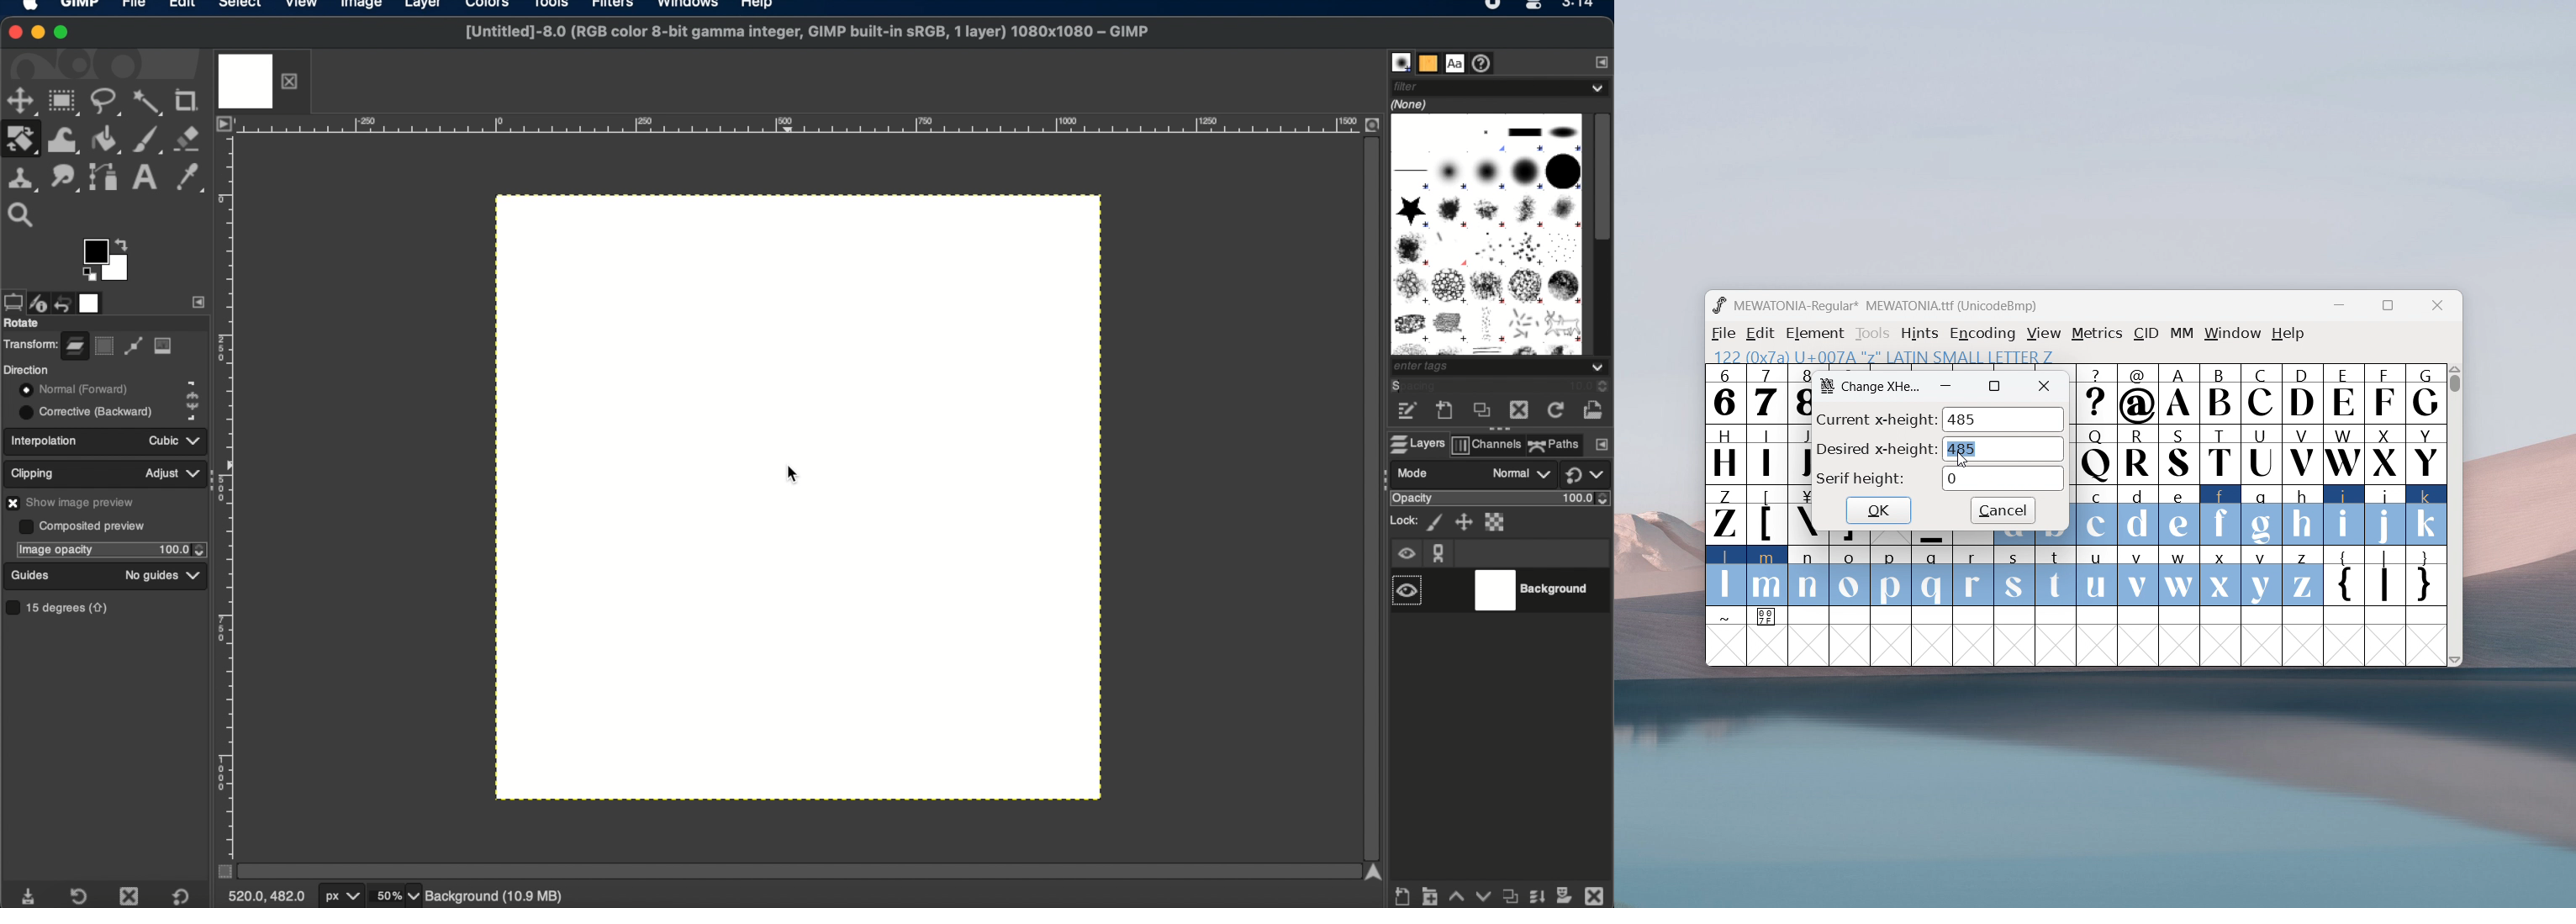 This screenshot has width=2576, height=924. Describe the element at coordinates (2426, 453) in the screenshot. I see `Y` at that location.